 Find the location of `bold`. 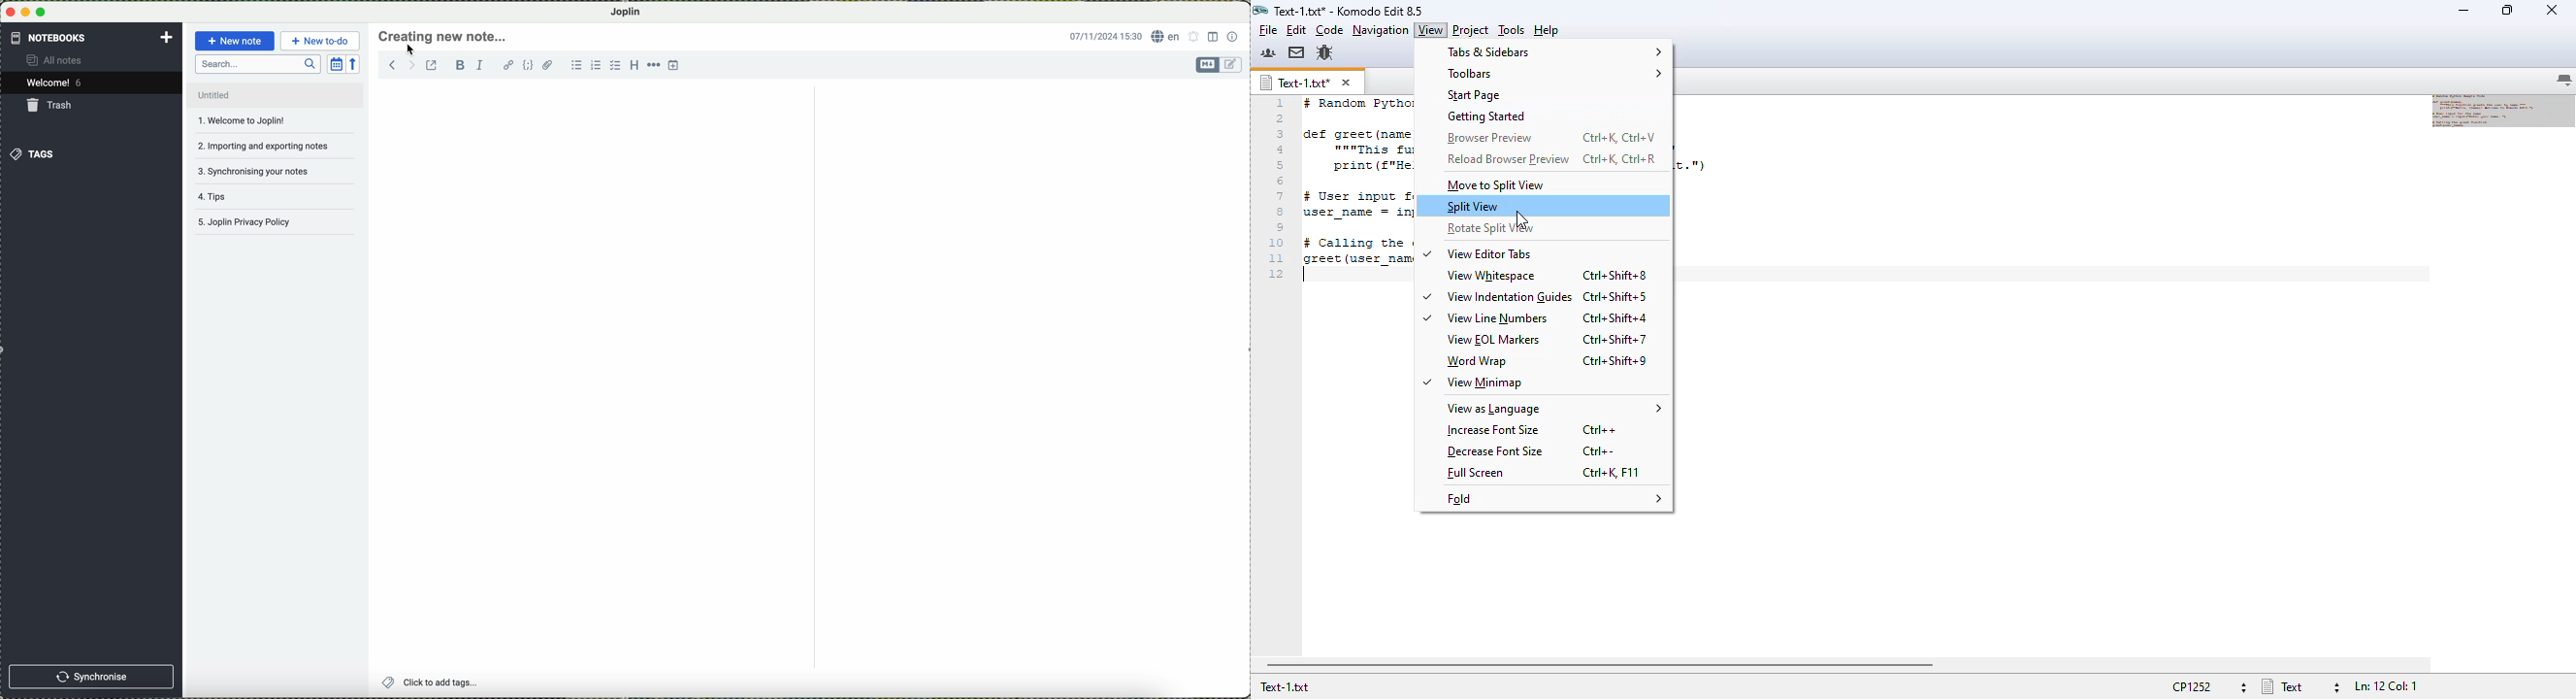

bold is located at coordinates (461, 64).